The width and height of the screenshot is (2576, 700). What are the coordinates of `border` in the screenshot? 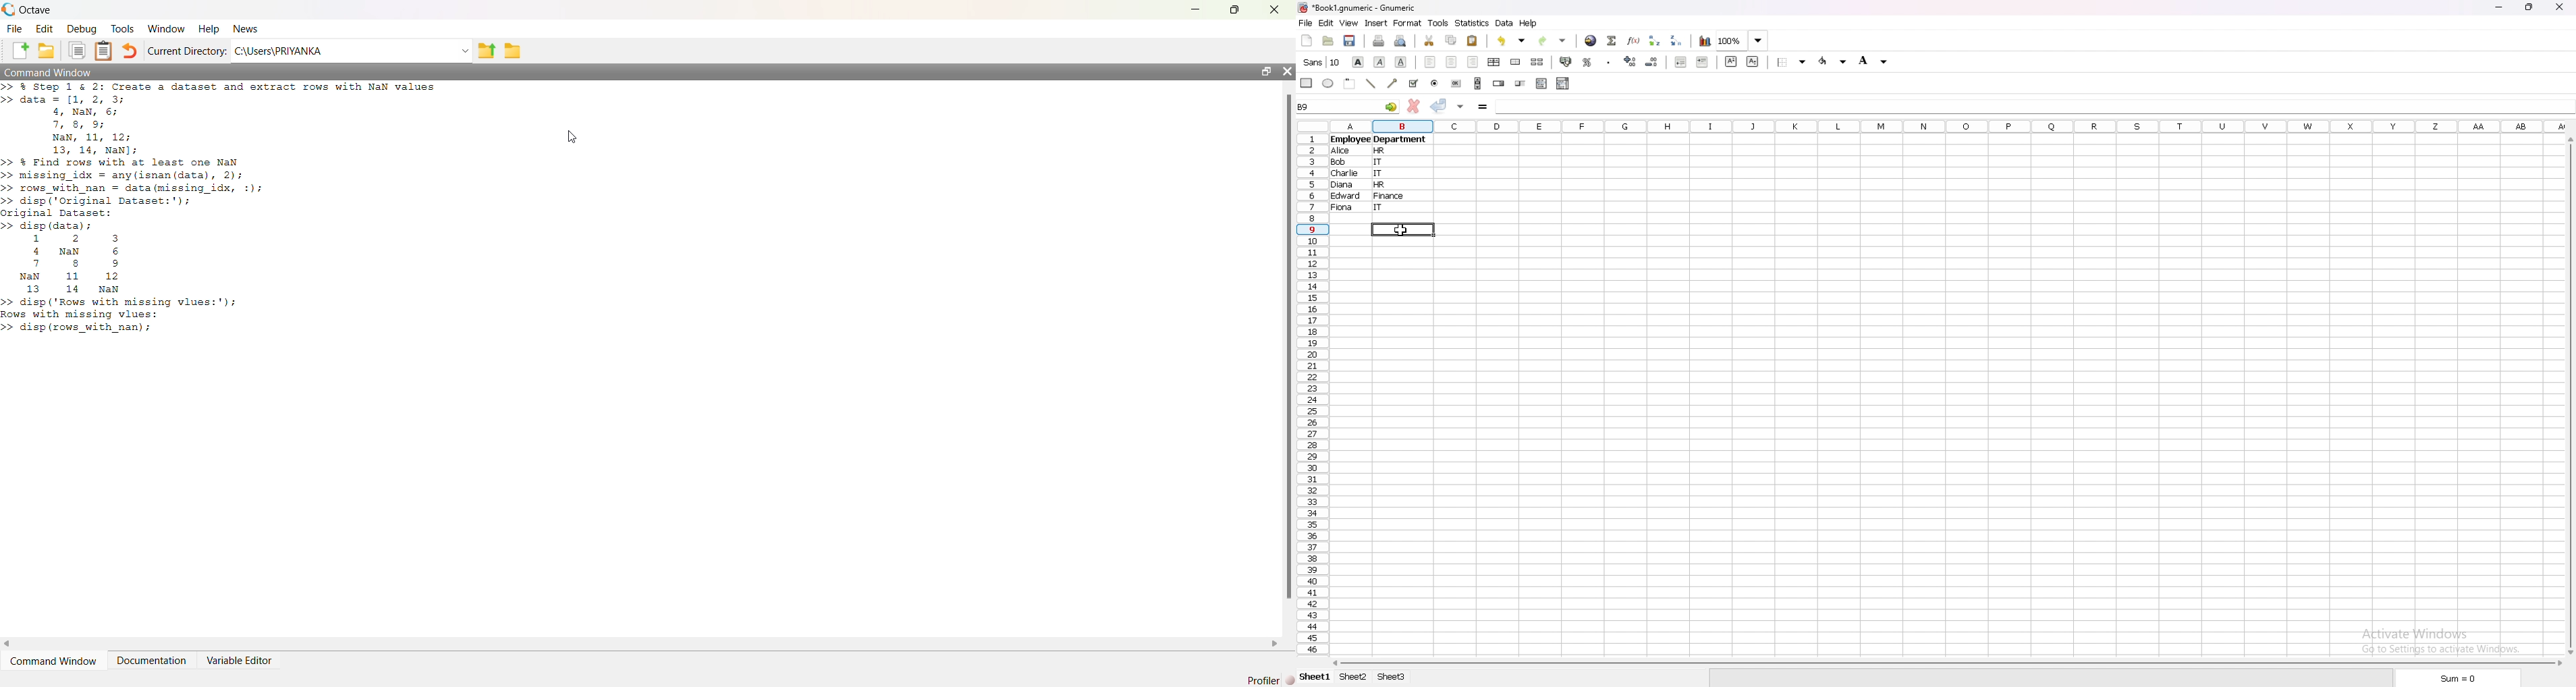 It's located at (1792, 62).